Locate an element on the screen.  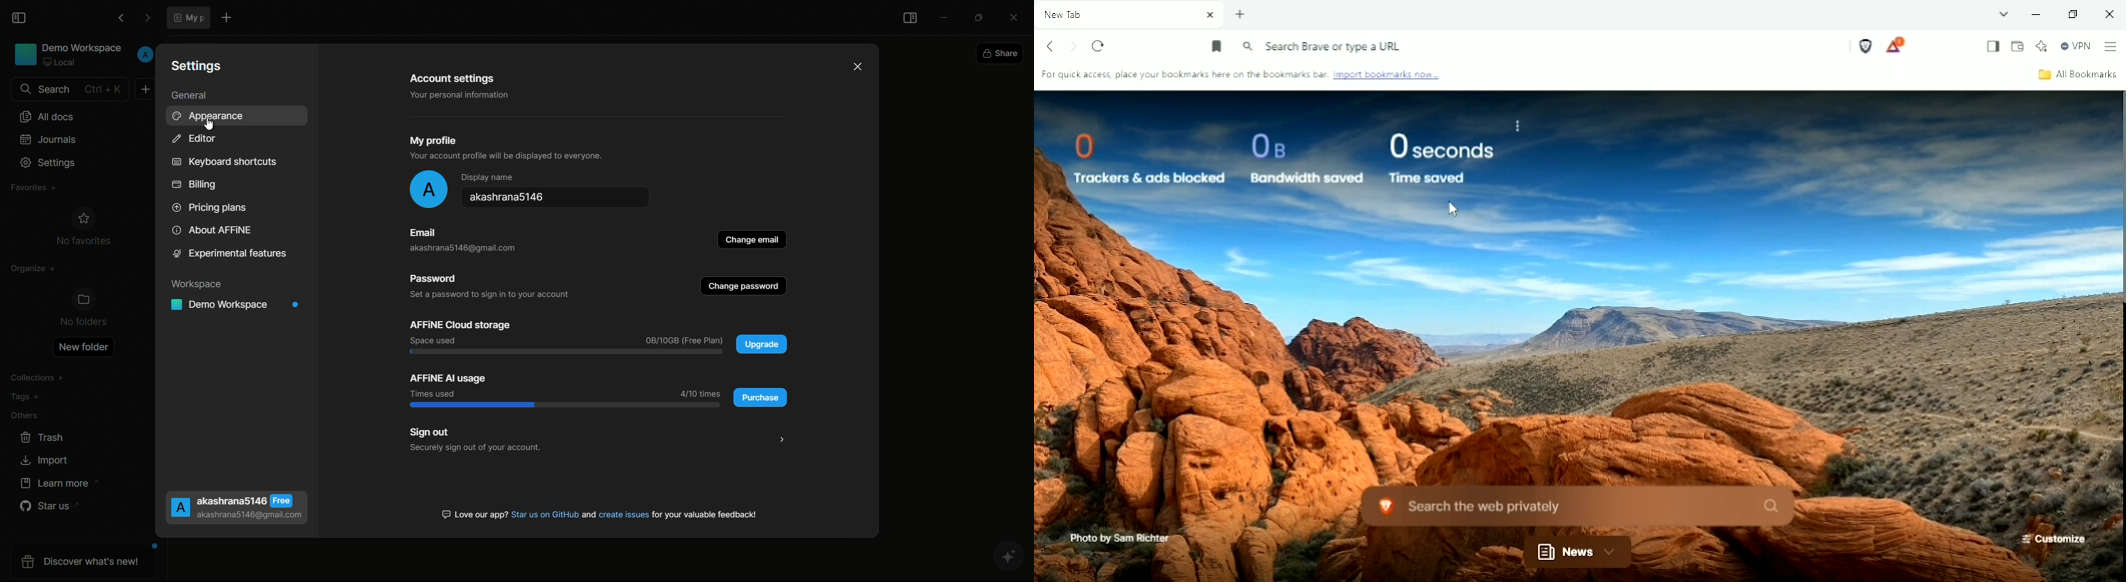
new document is located at coordinates (225, 17).